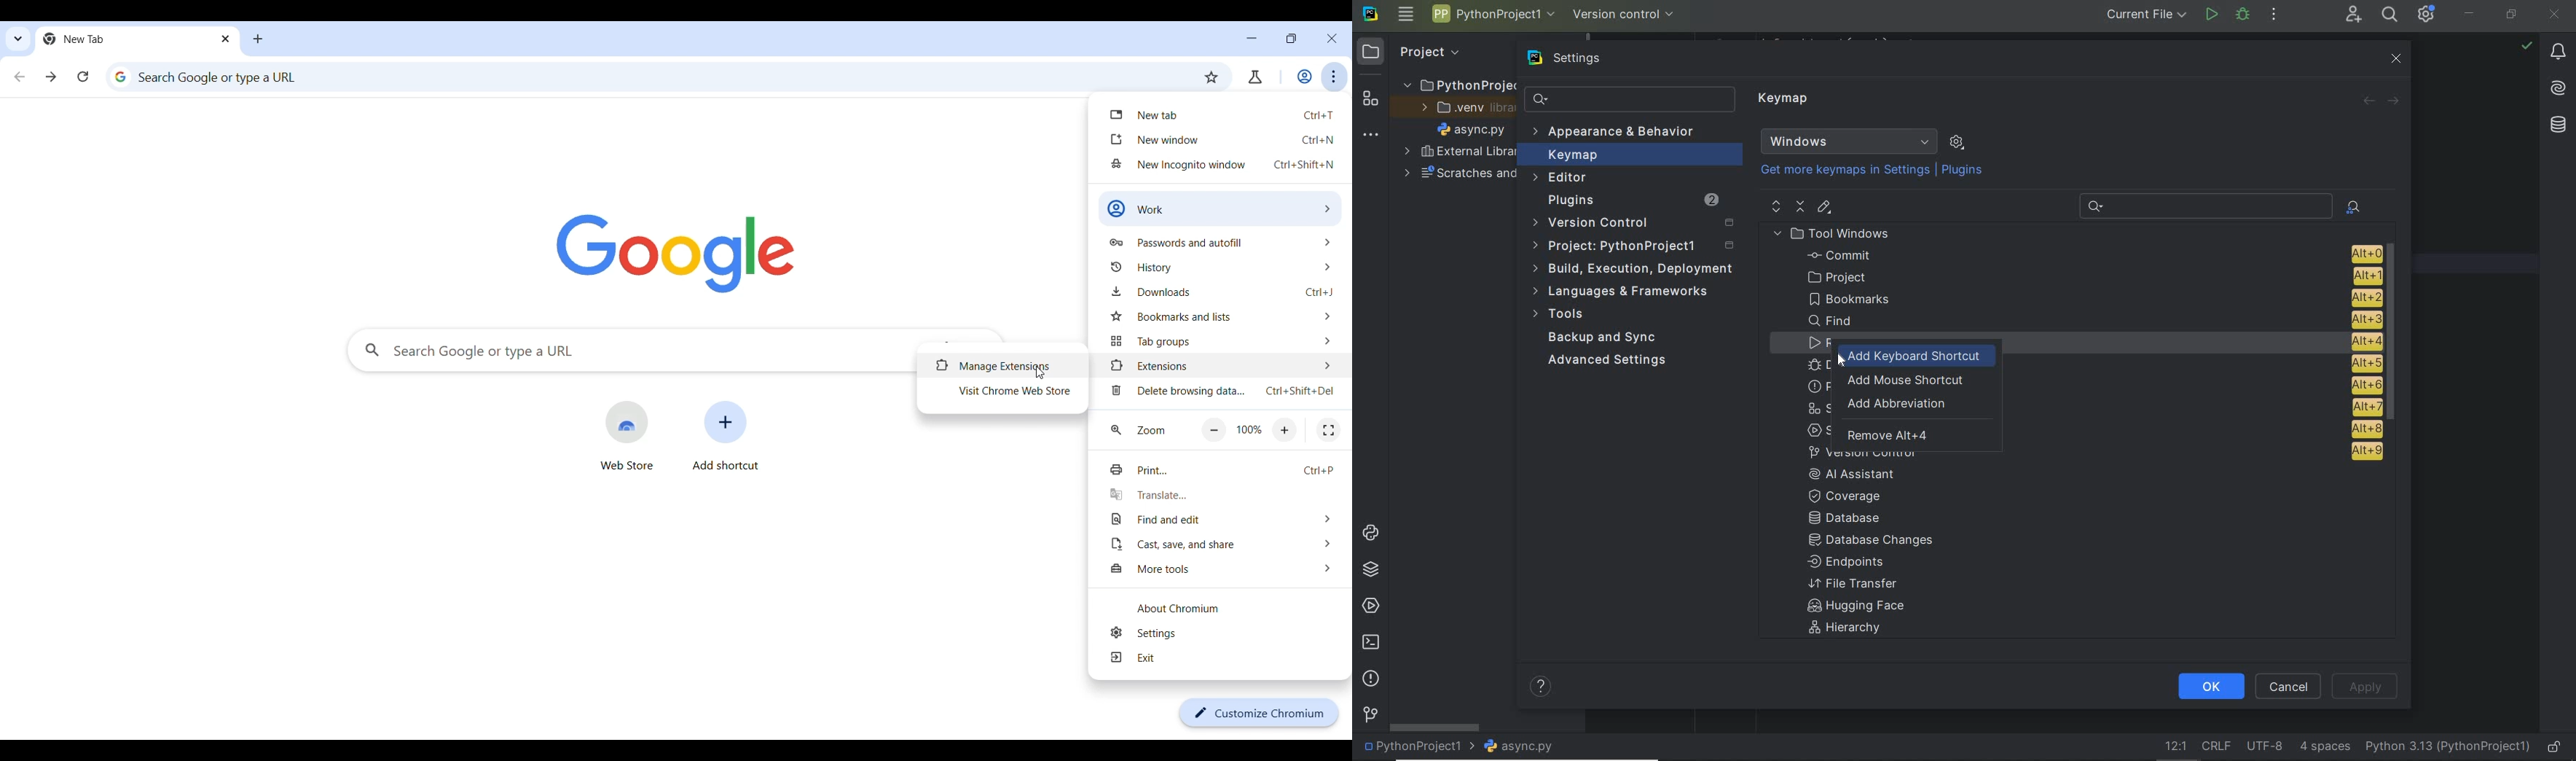 The width and height of the screenshot is (2576, 784). Describe the element at coordinates (2360, 341) in the screenshot. I see `alt + 4` at that location.